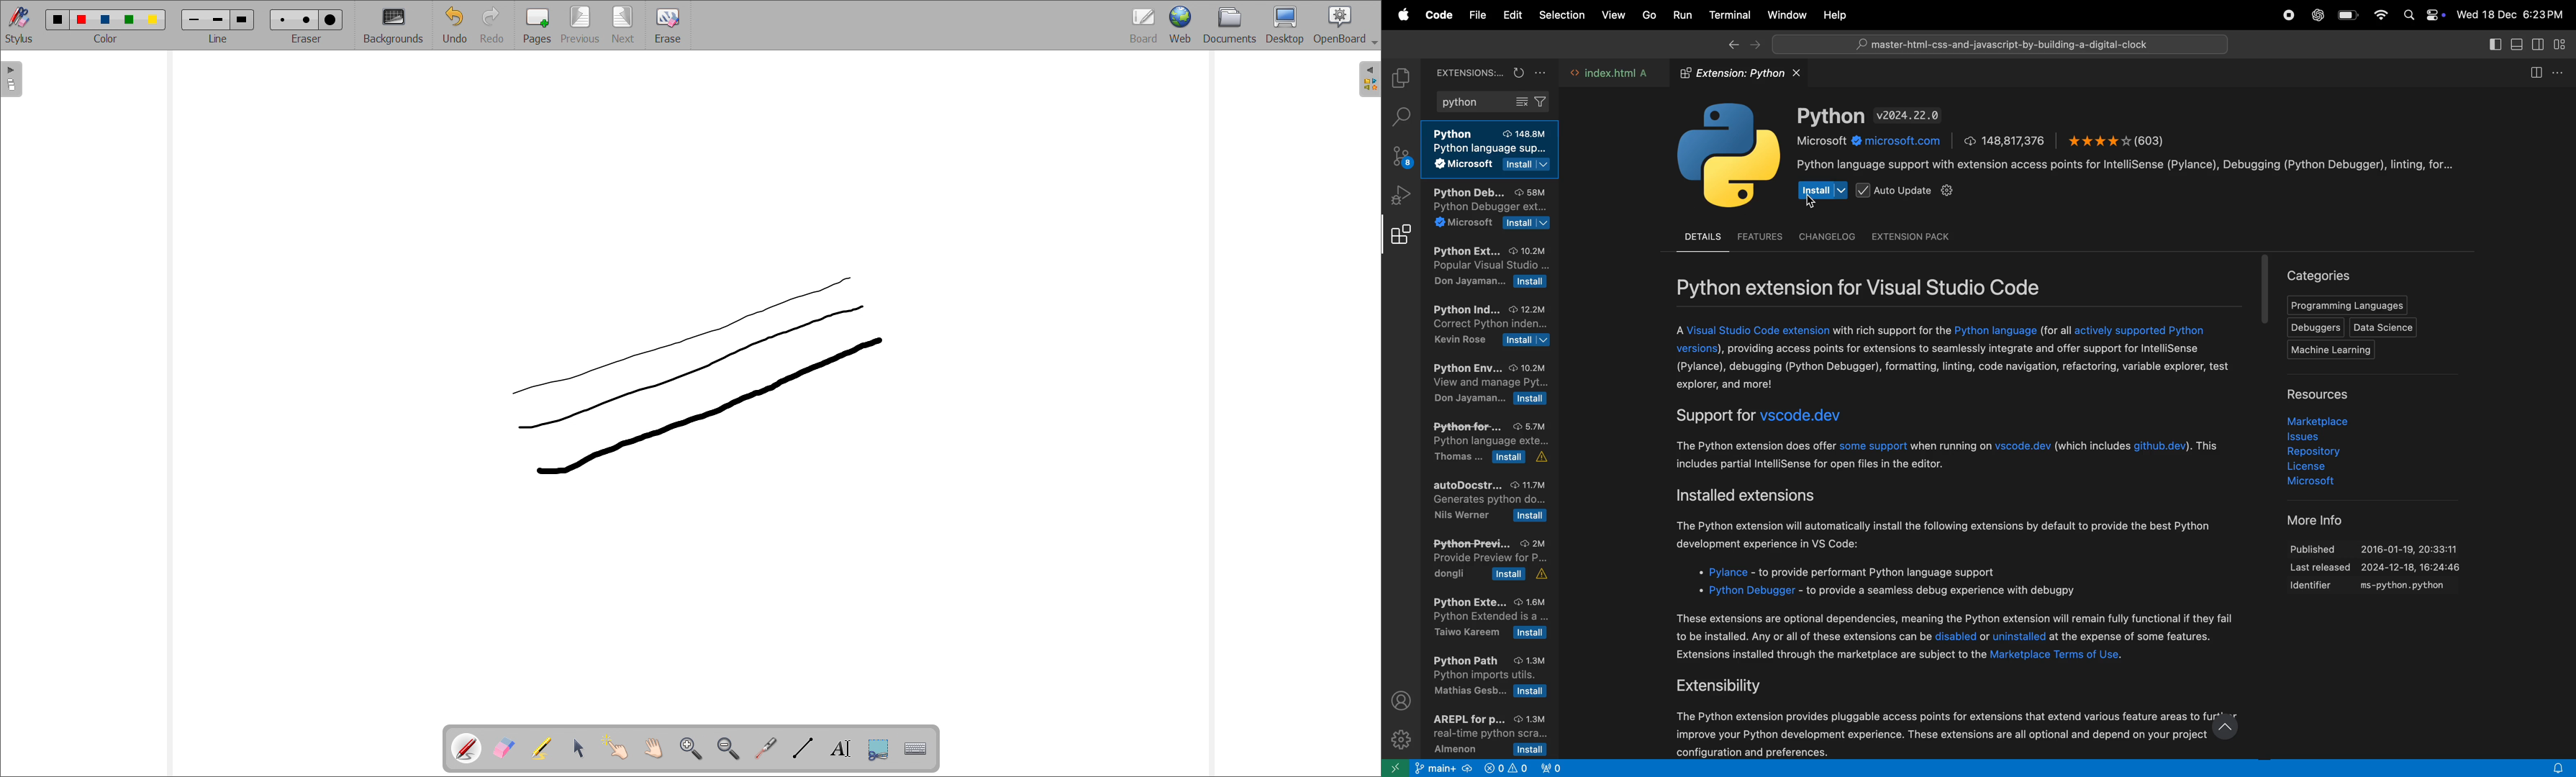 The width and height of the screenshot is (2576, 784). I want to click on toggle stylus, so click(19, 24).